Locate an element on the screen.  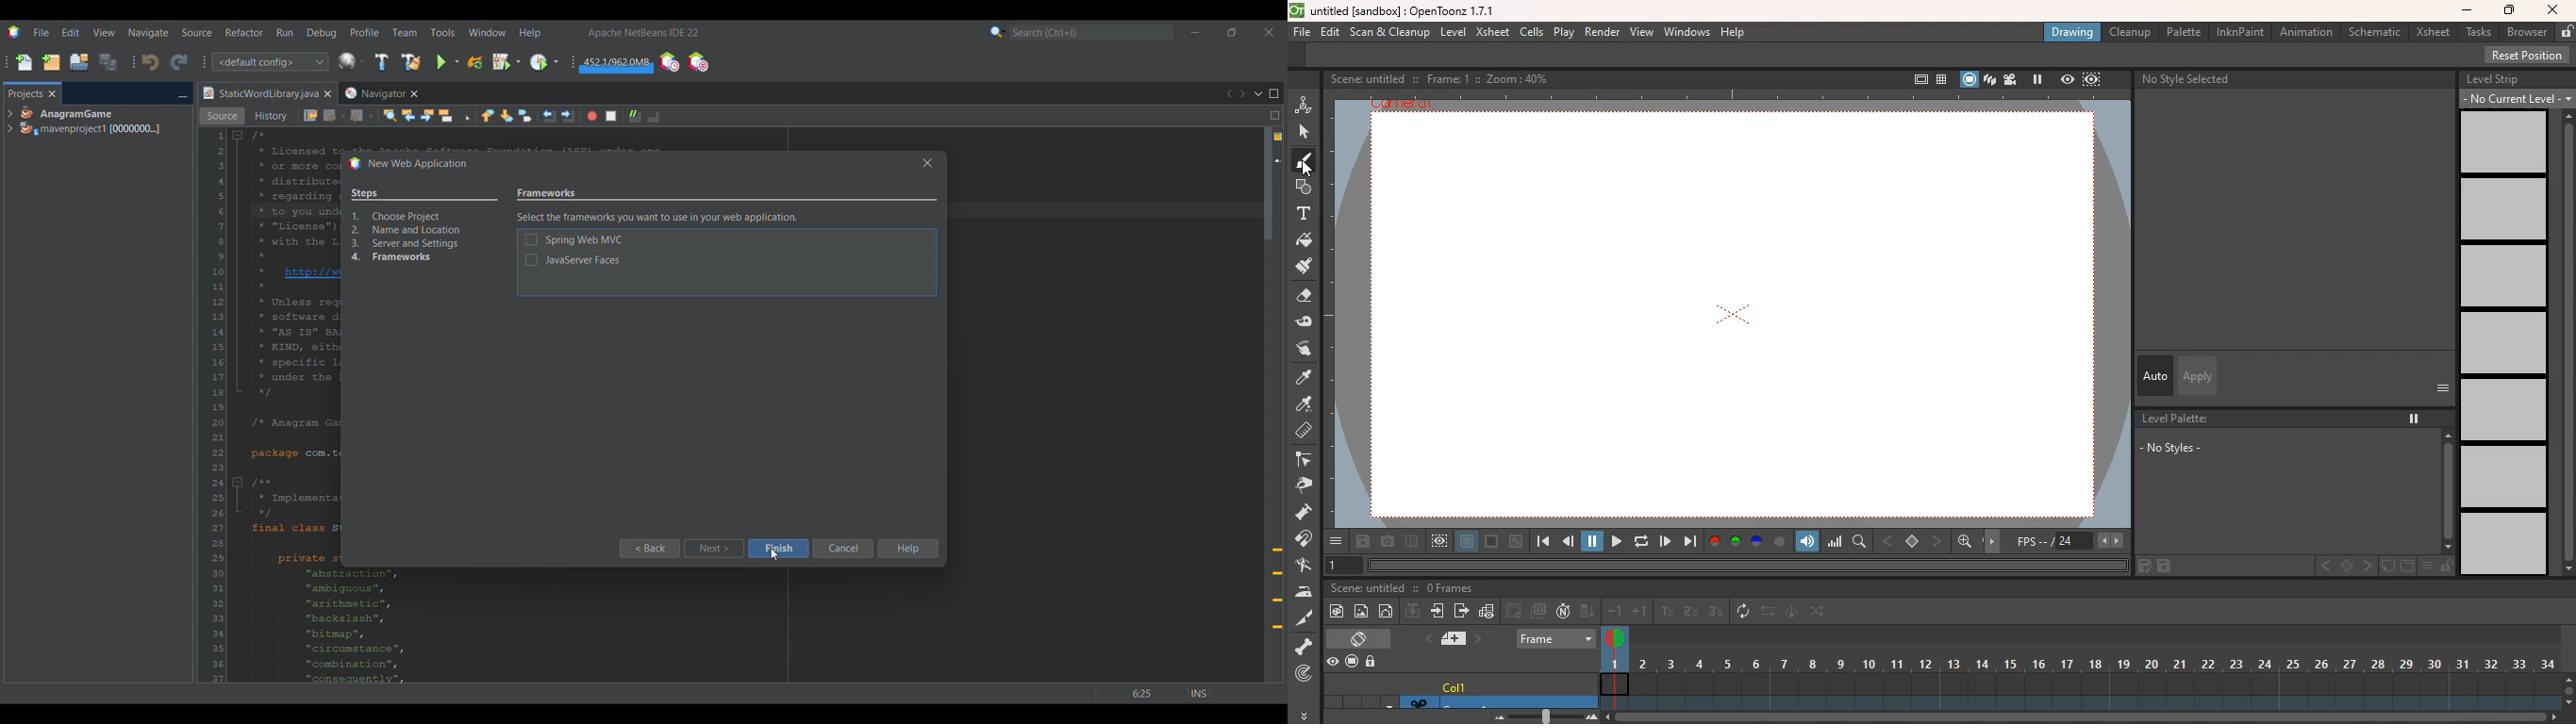
Minimize is located at coordinates (182, 95).